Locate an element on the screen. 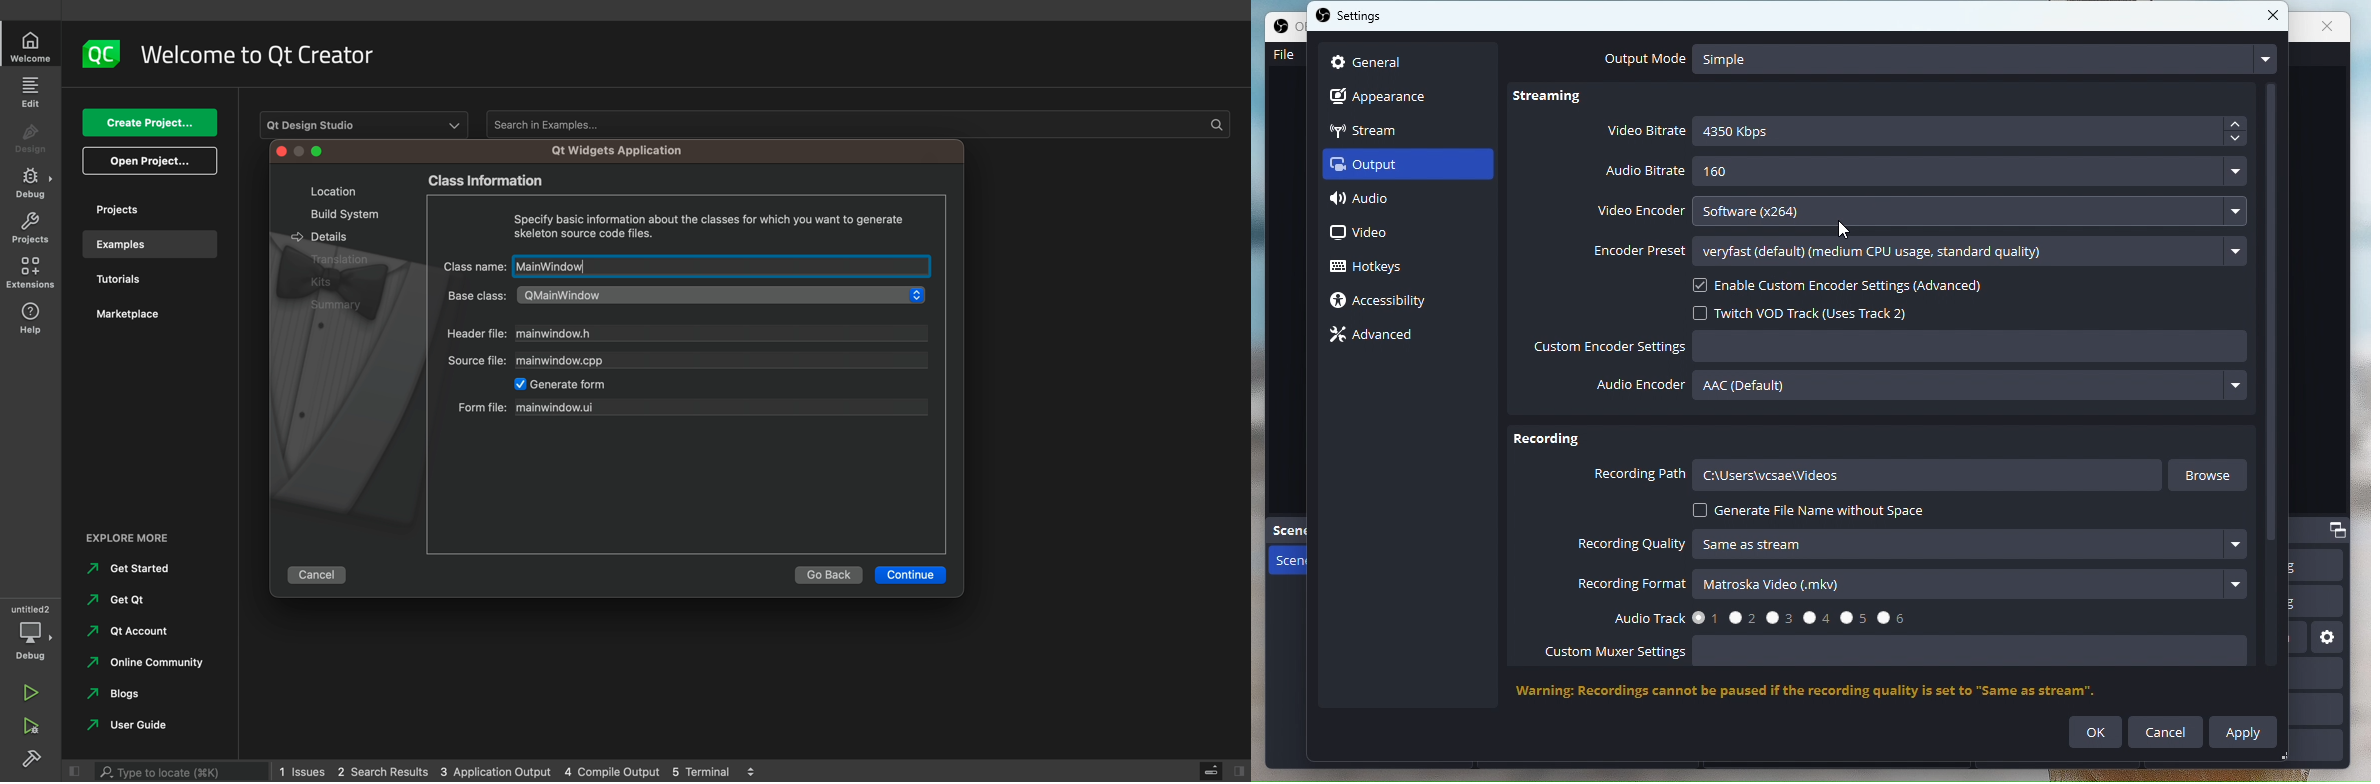  Apply is located at coordinates (2245, 731).